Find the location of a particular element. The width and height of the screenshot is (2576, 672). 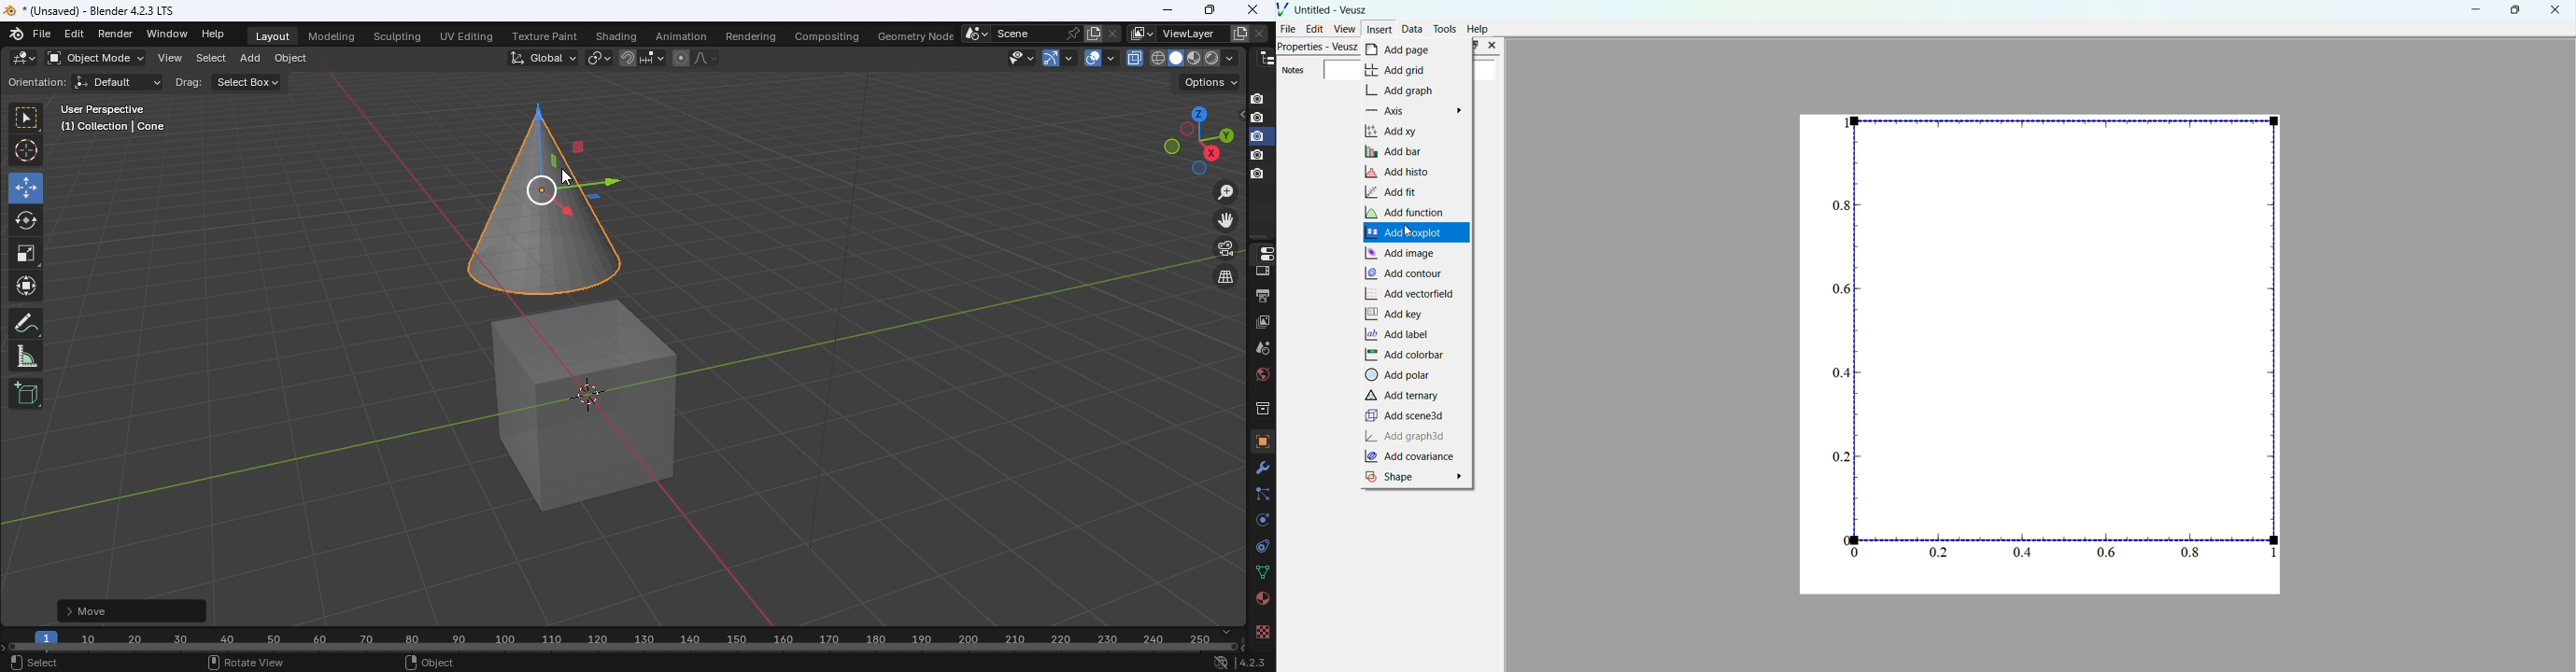

Notes is located at coordinates (1293, 70).